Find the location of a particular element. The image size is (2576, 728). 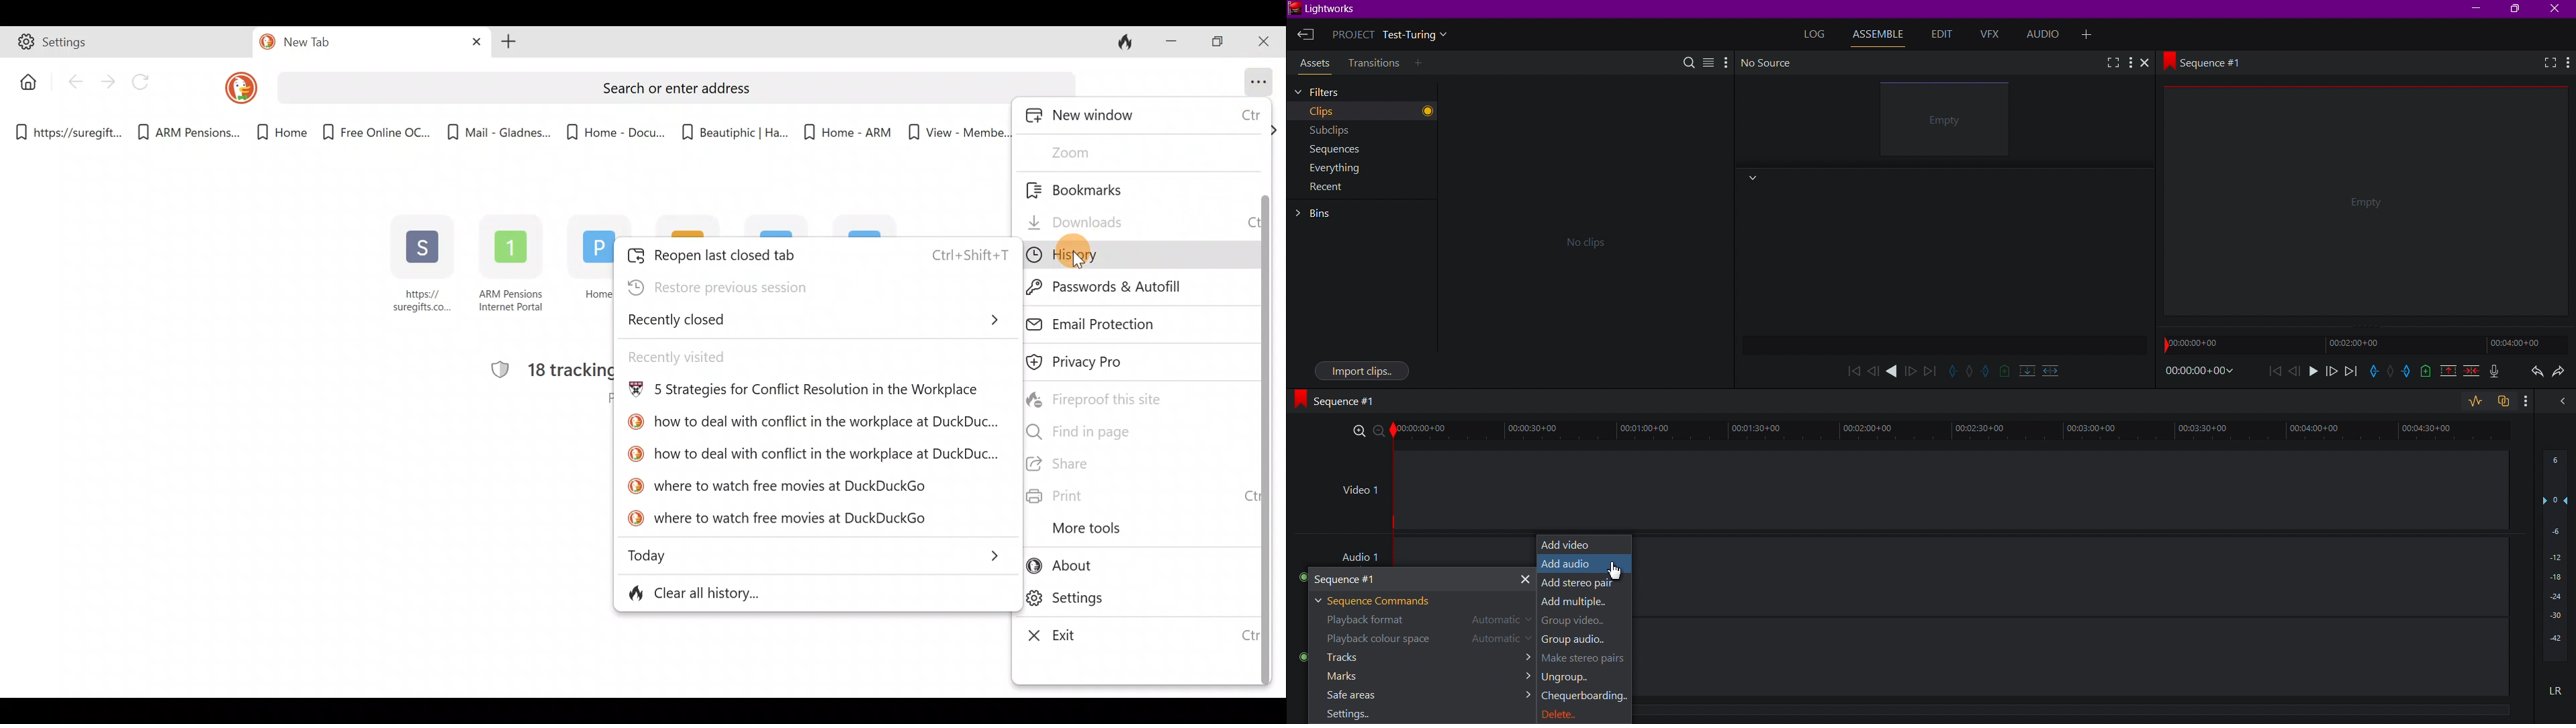

DuckDuckGo logo is located at coordinates (232, 87).